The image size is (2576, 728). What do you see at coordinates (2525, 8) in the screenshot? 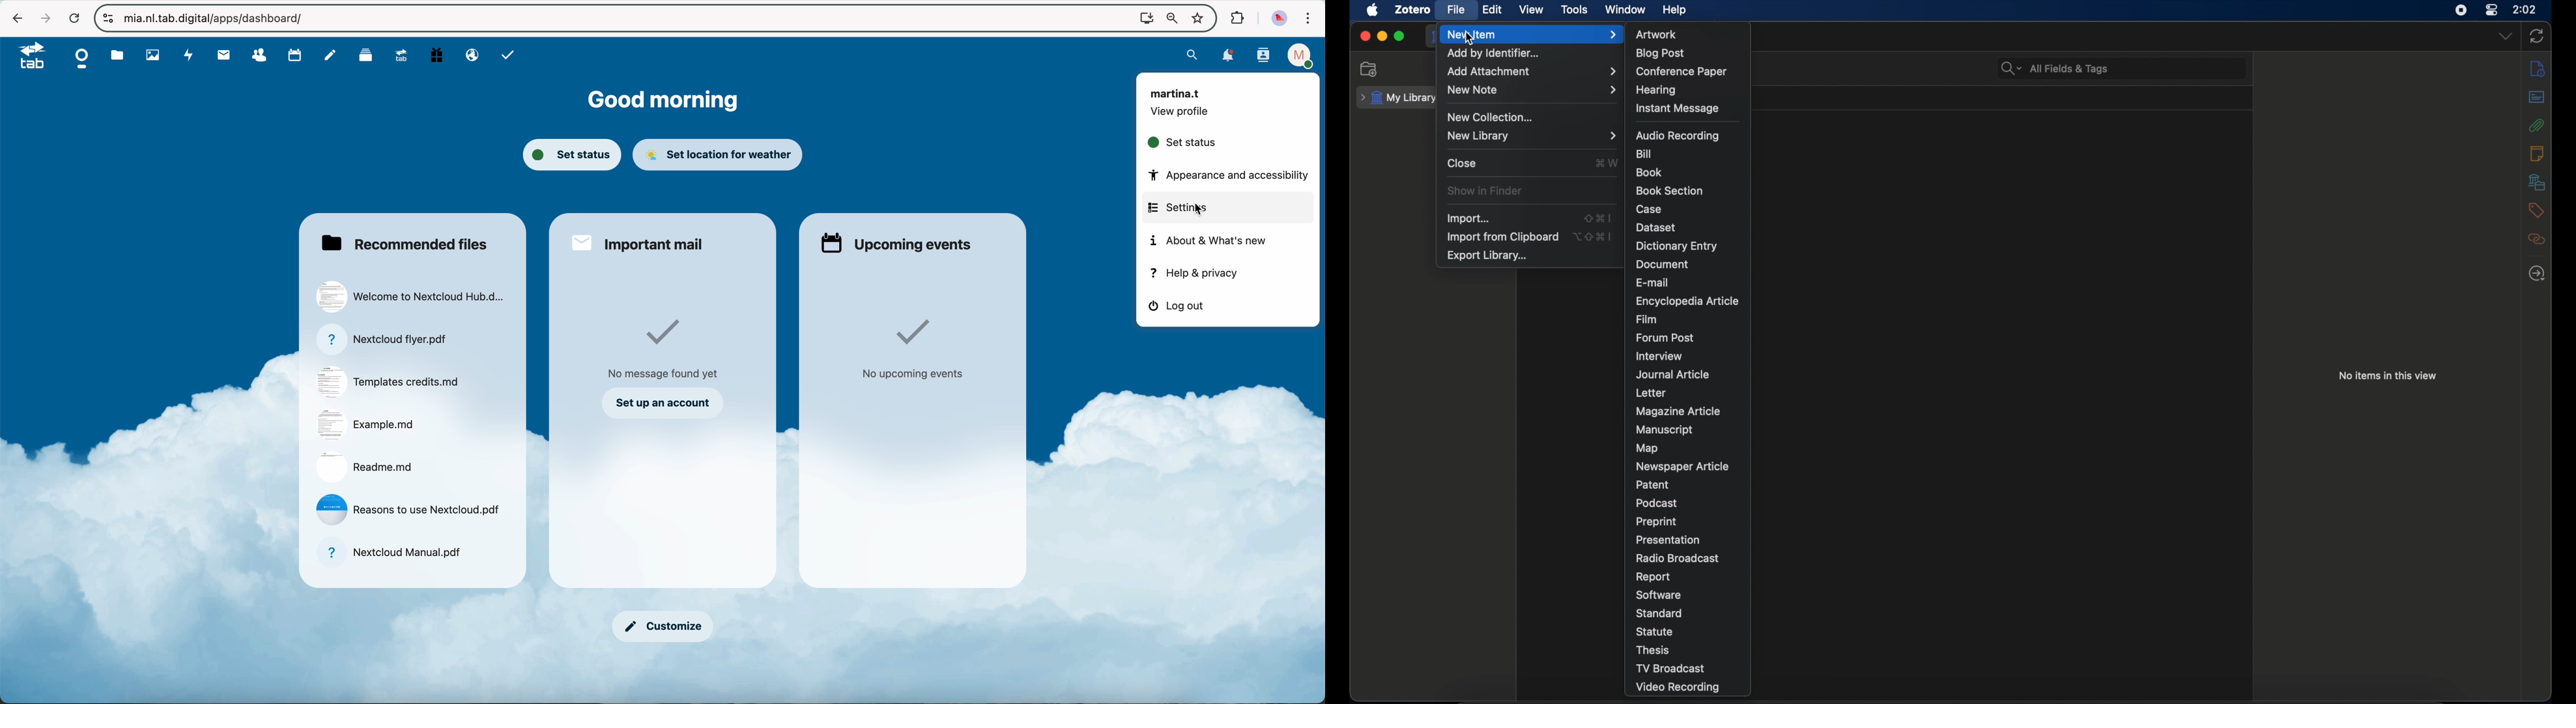
I see `2.02` at bounding box center [2525, 8].